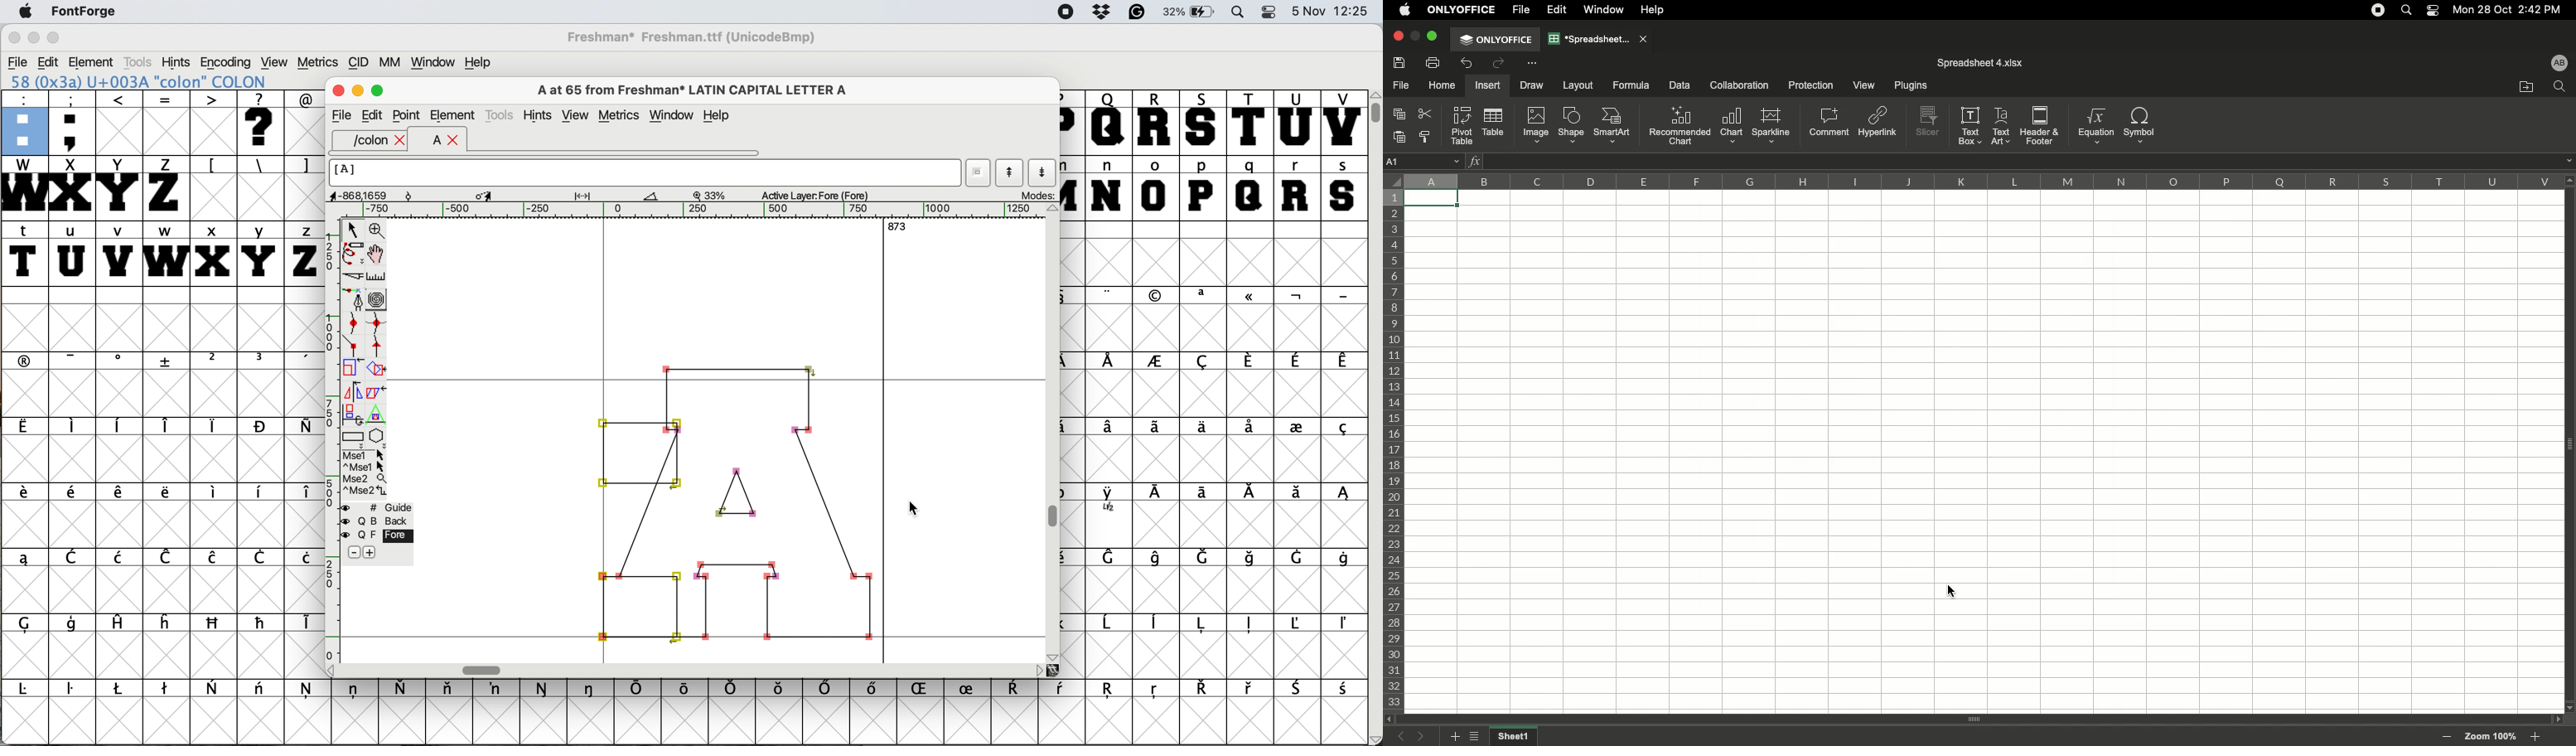  What do you see at coordinates (27, 360) in the screenshot?
I see `symbol` at bounding box center [27, 360].